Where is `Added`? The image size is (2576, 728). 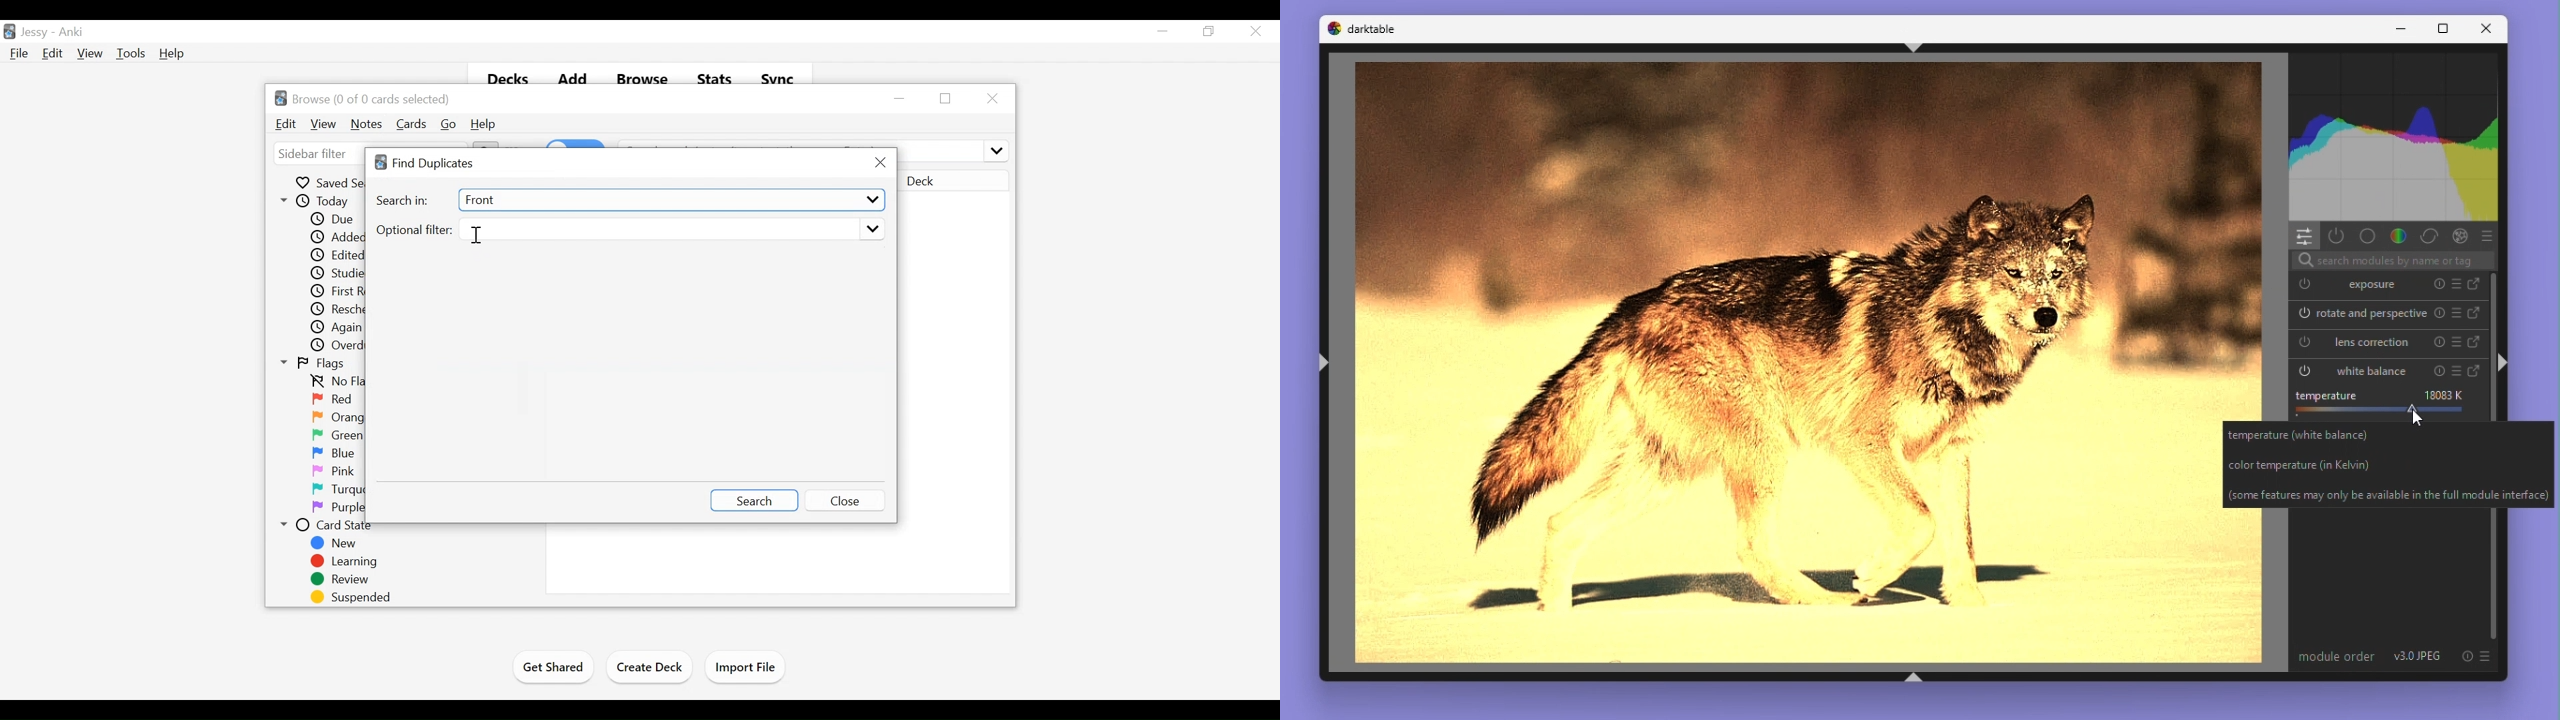 Added is located at coordinates (334, 238).